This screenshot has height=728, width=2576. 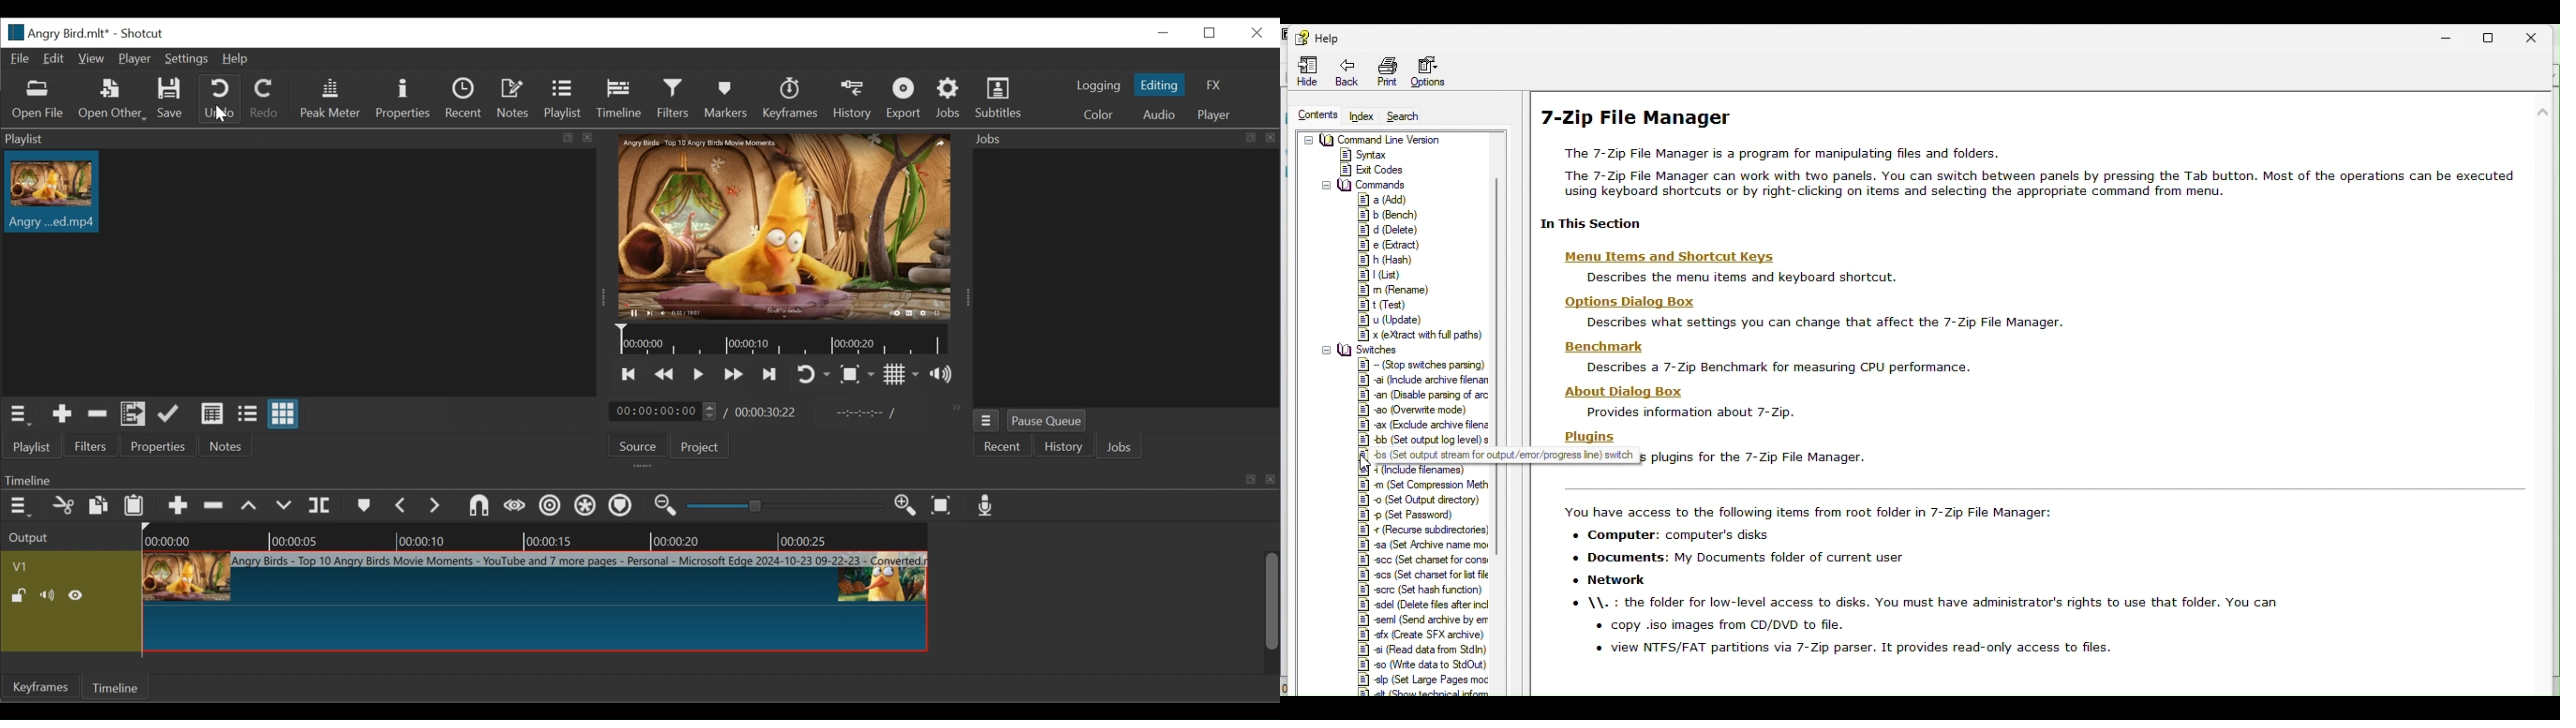 I want to click on Toggle zoom, so click(x=857, y=375).